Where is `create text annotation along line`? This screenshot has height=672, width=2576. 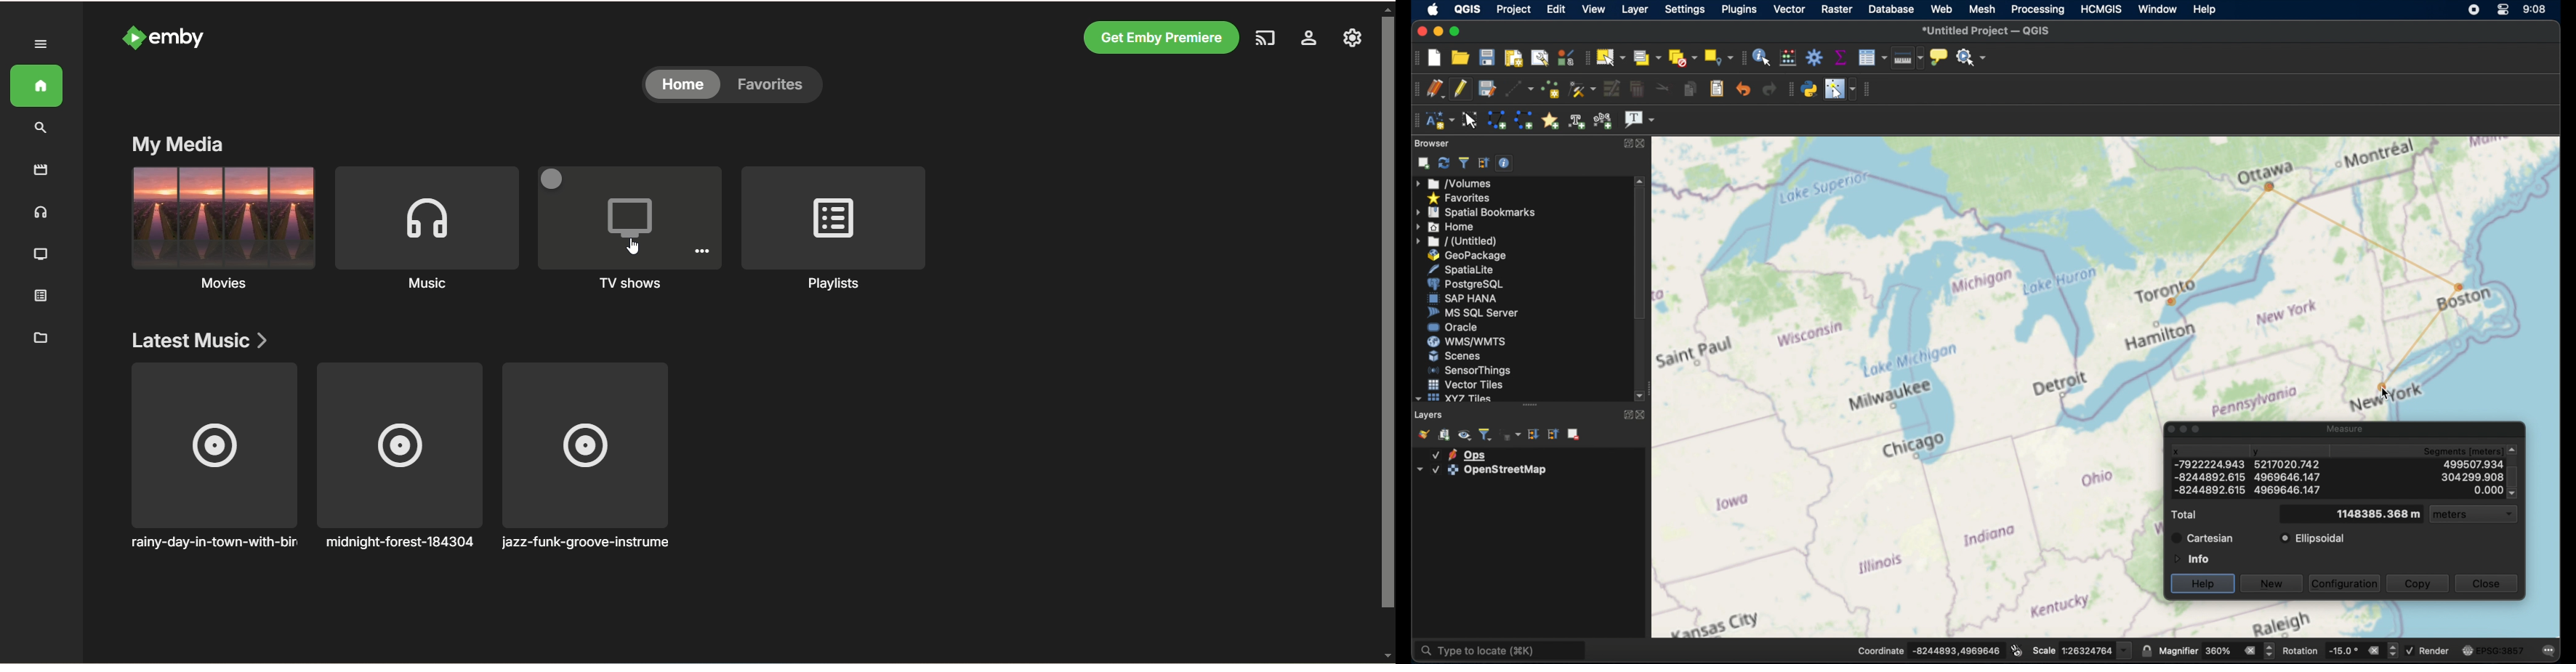 create text annotation along line is located at coordinates (1577, 121).